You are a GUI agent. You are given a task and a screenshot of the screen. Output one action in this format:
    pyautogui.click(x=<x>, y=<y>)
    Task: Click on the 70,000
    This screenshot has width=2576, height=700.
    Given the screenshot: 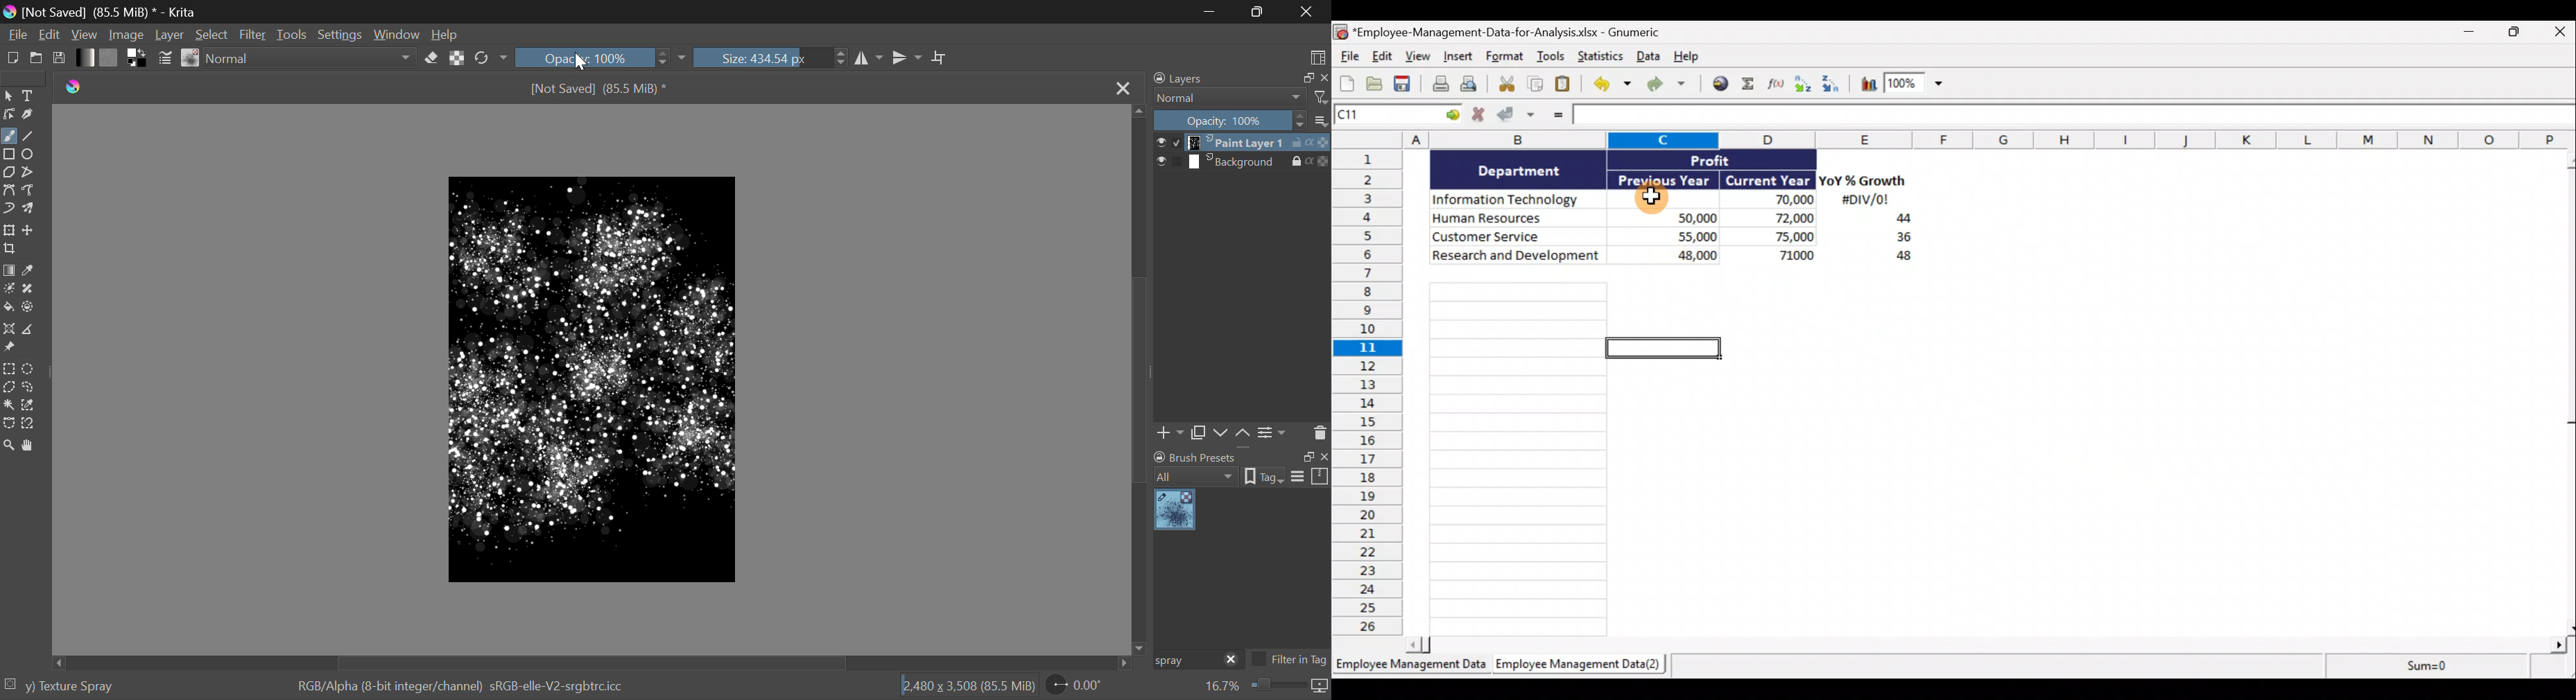 What is the action you would take?
    pyautogui.click(x=1775, y=200)
    